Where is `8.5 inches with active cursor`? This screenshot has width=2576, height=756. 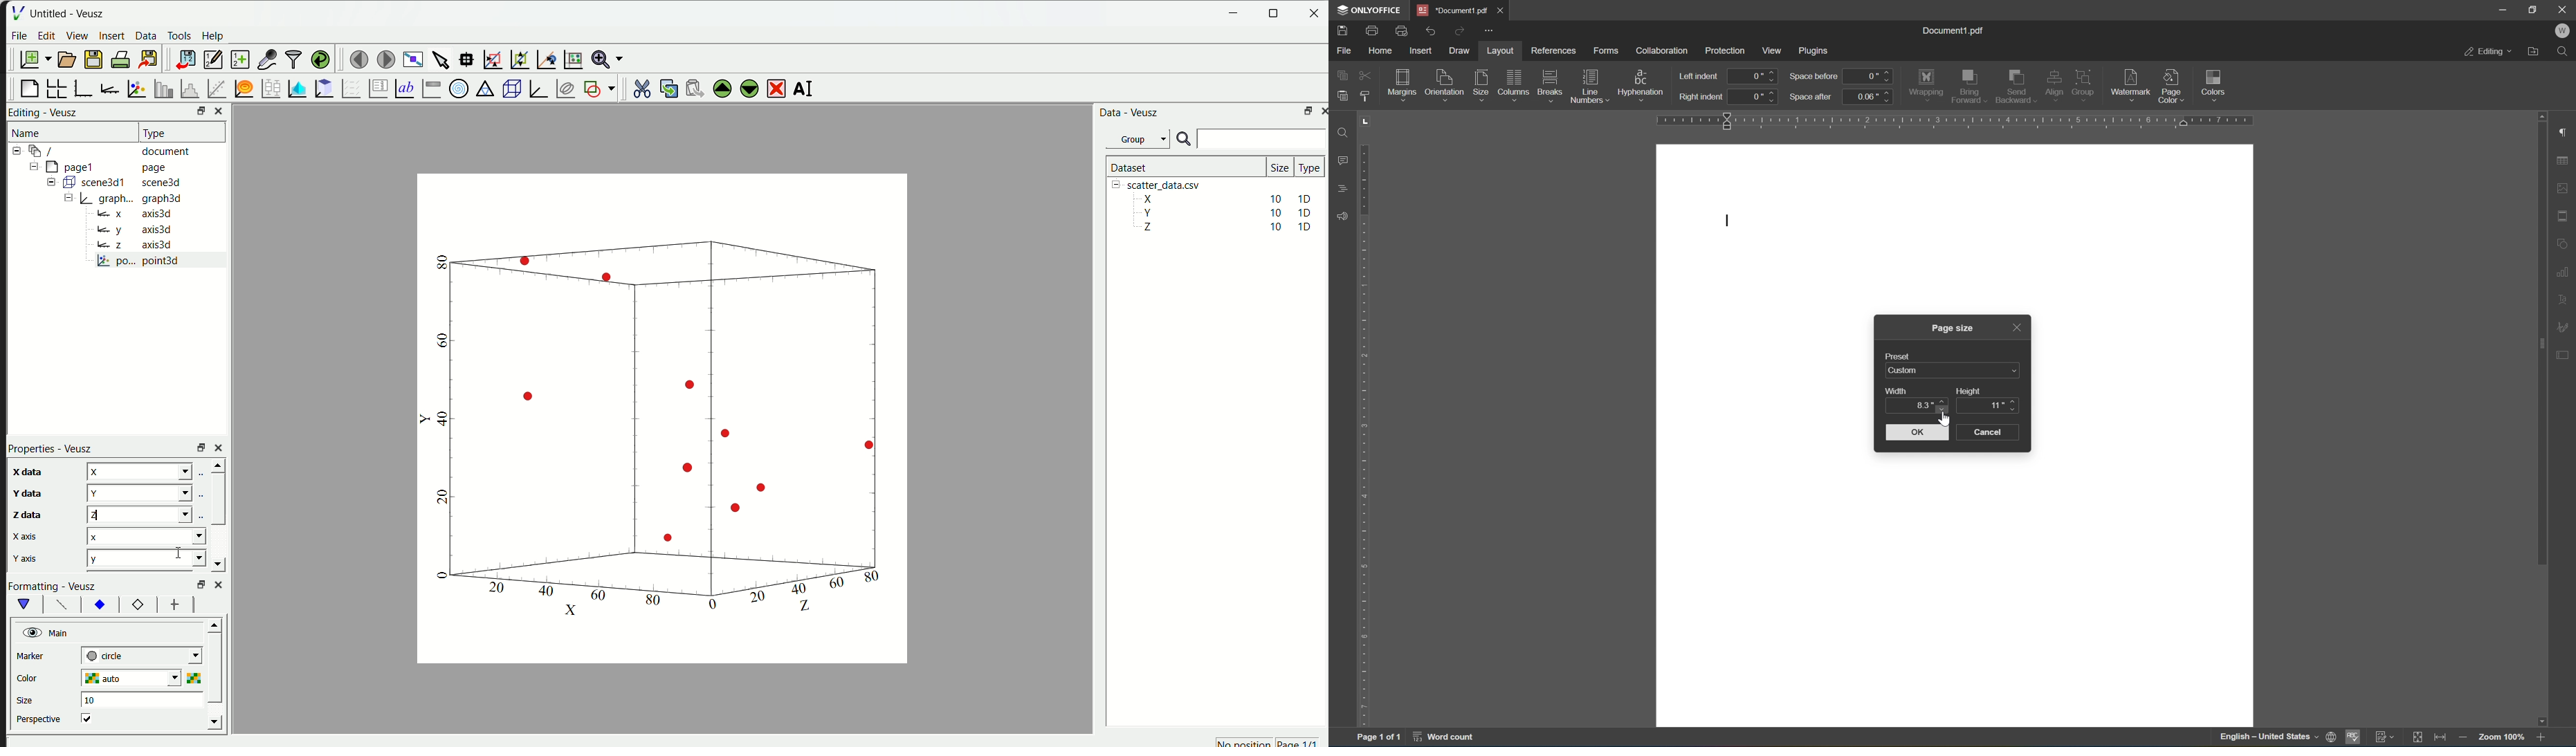 8.5 inches with active cursor is located at coordinates (1929, 407).